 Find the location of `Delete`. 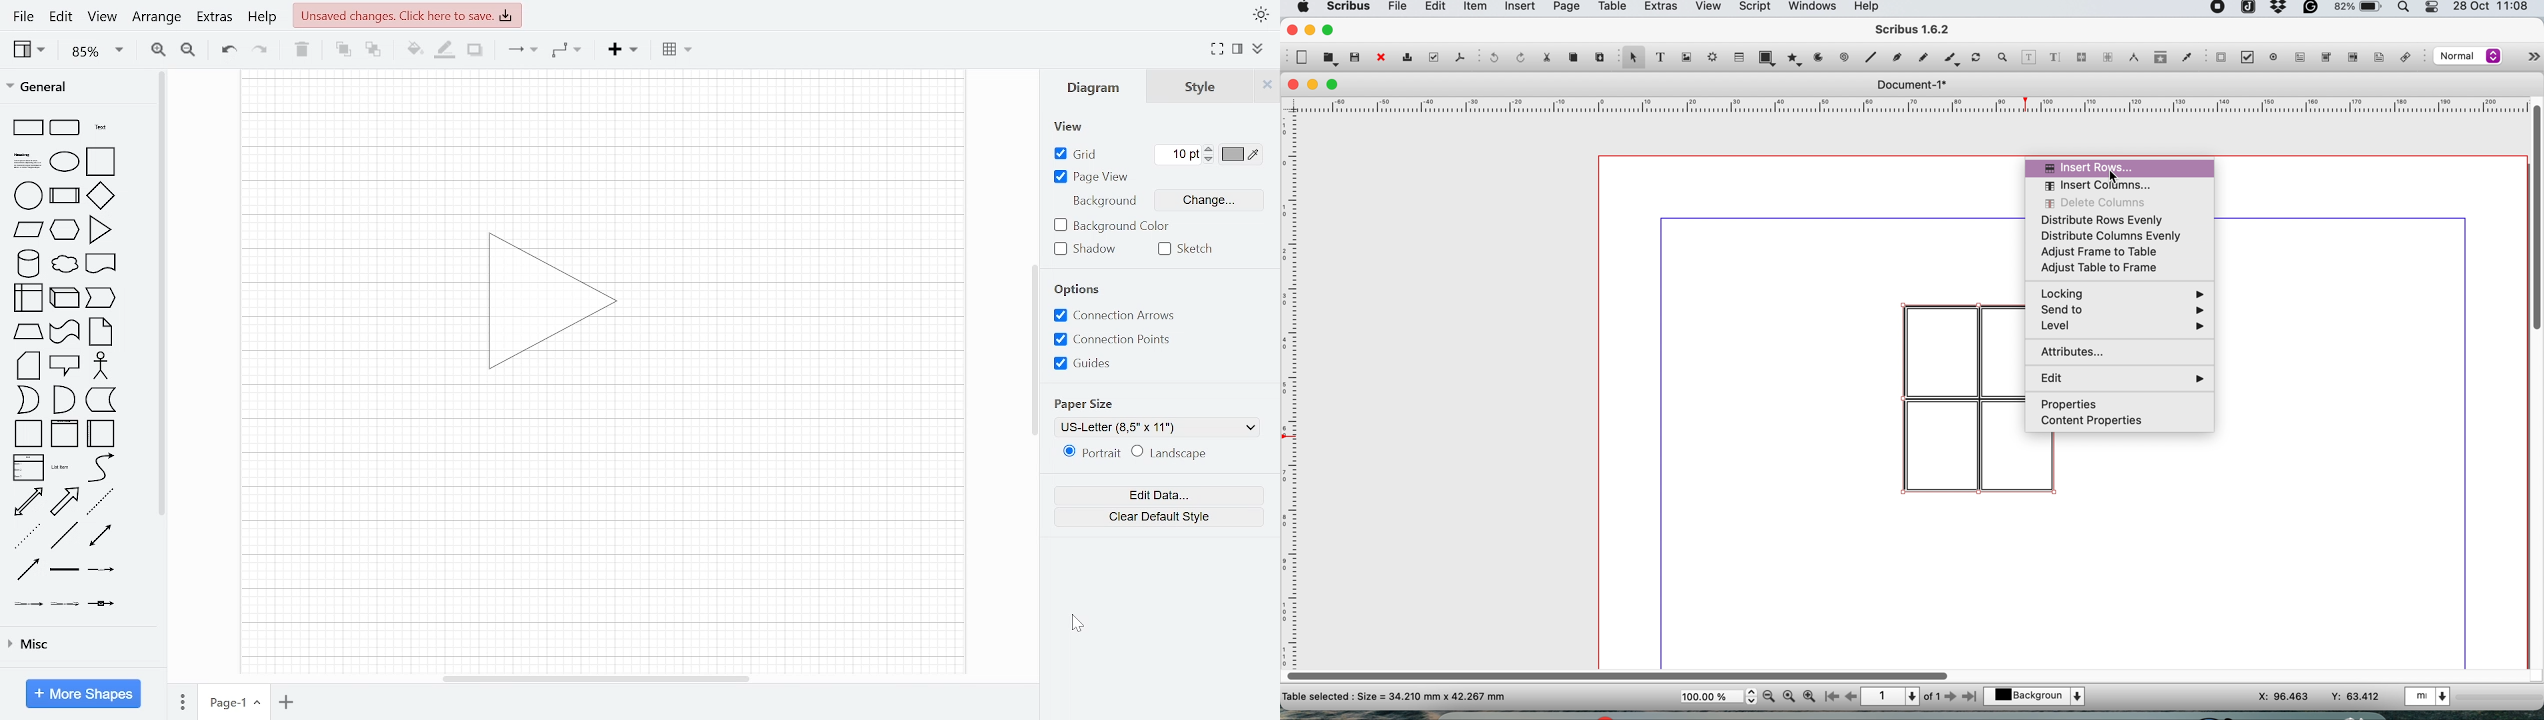

Delete is located at coordinates (302, 51).